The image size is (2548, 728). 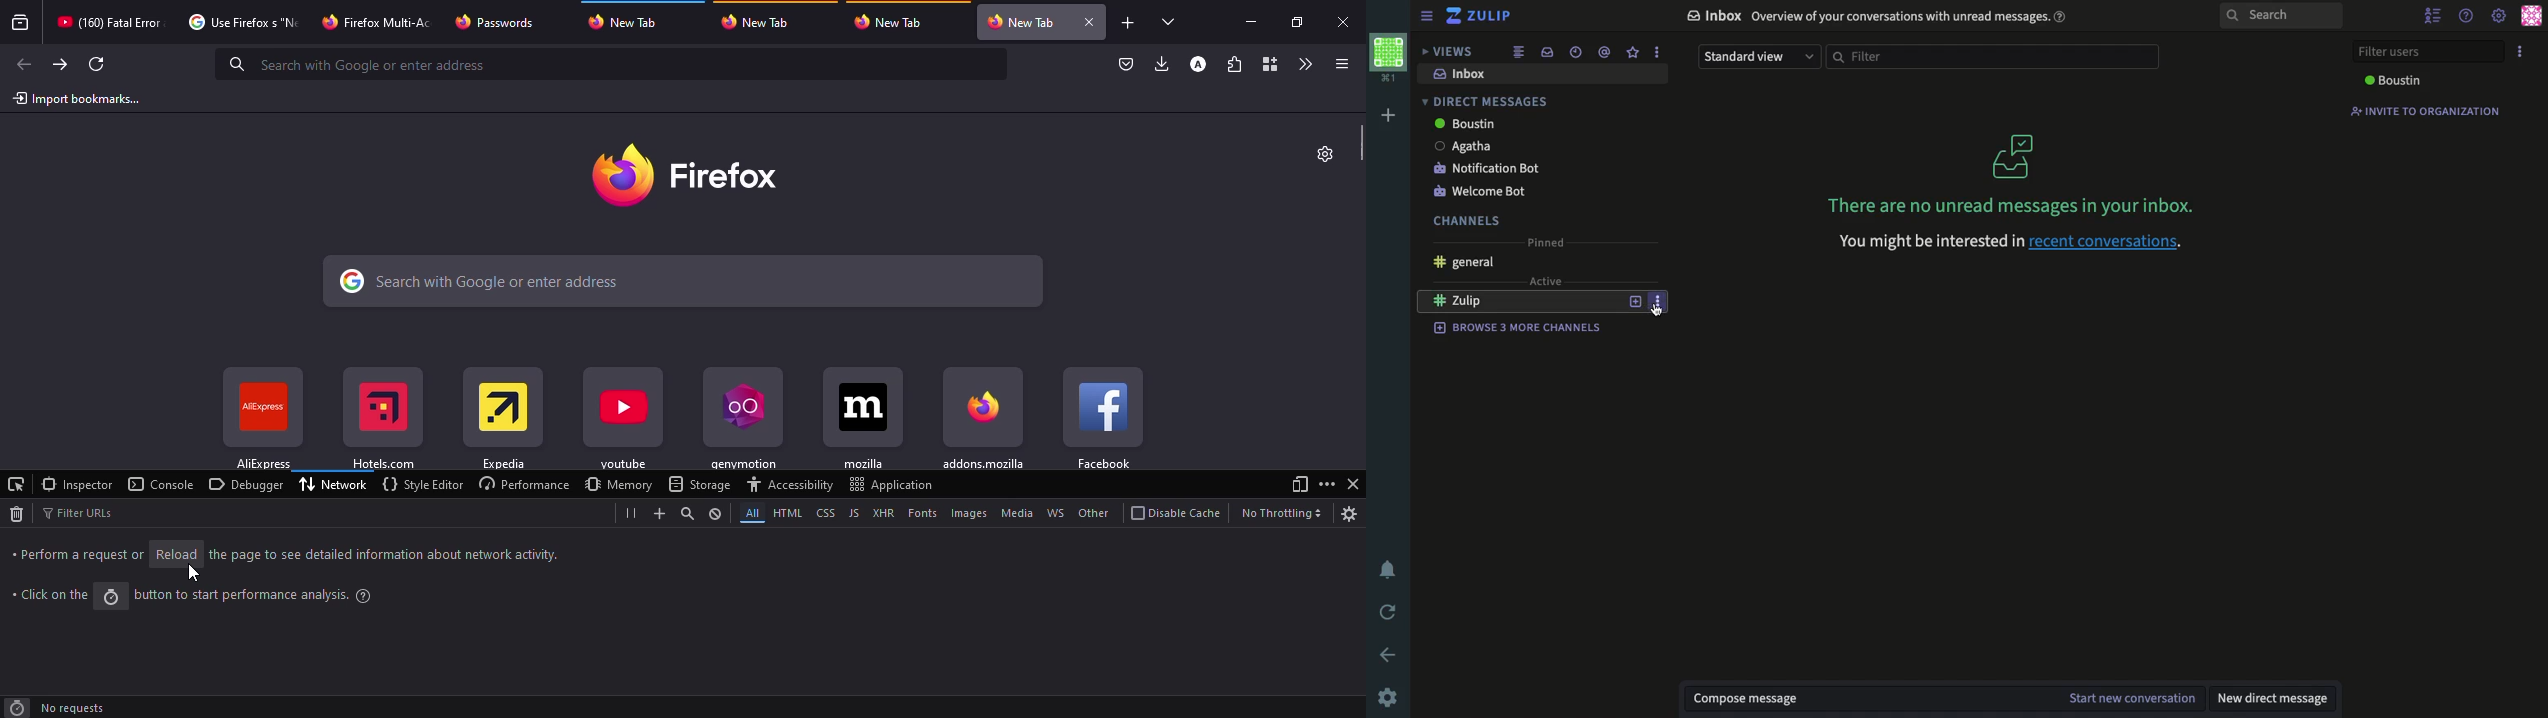 What do you see at coordinates (790, 484) in the screenshot?
I see `accessibility` at bounding box center [790, 484].